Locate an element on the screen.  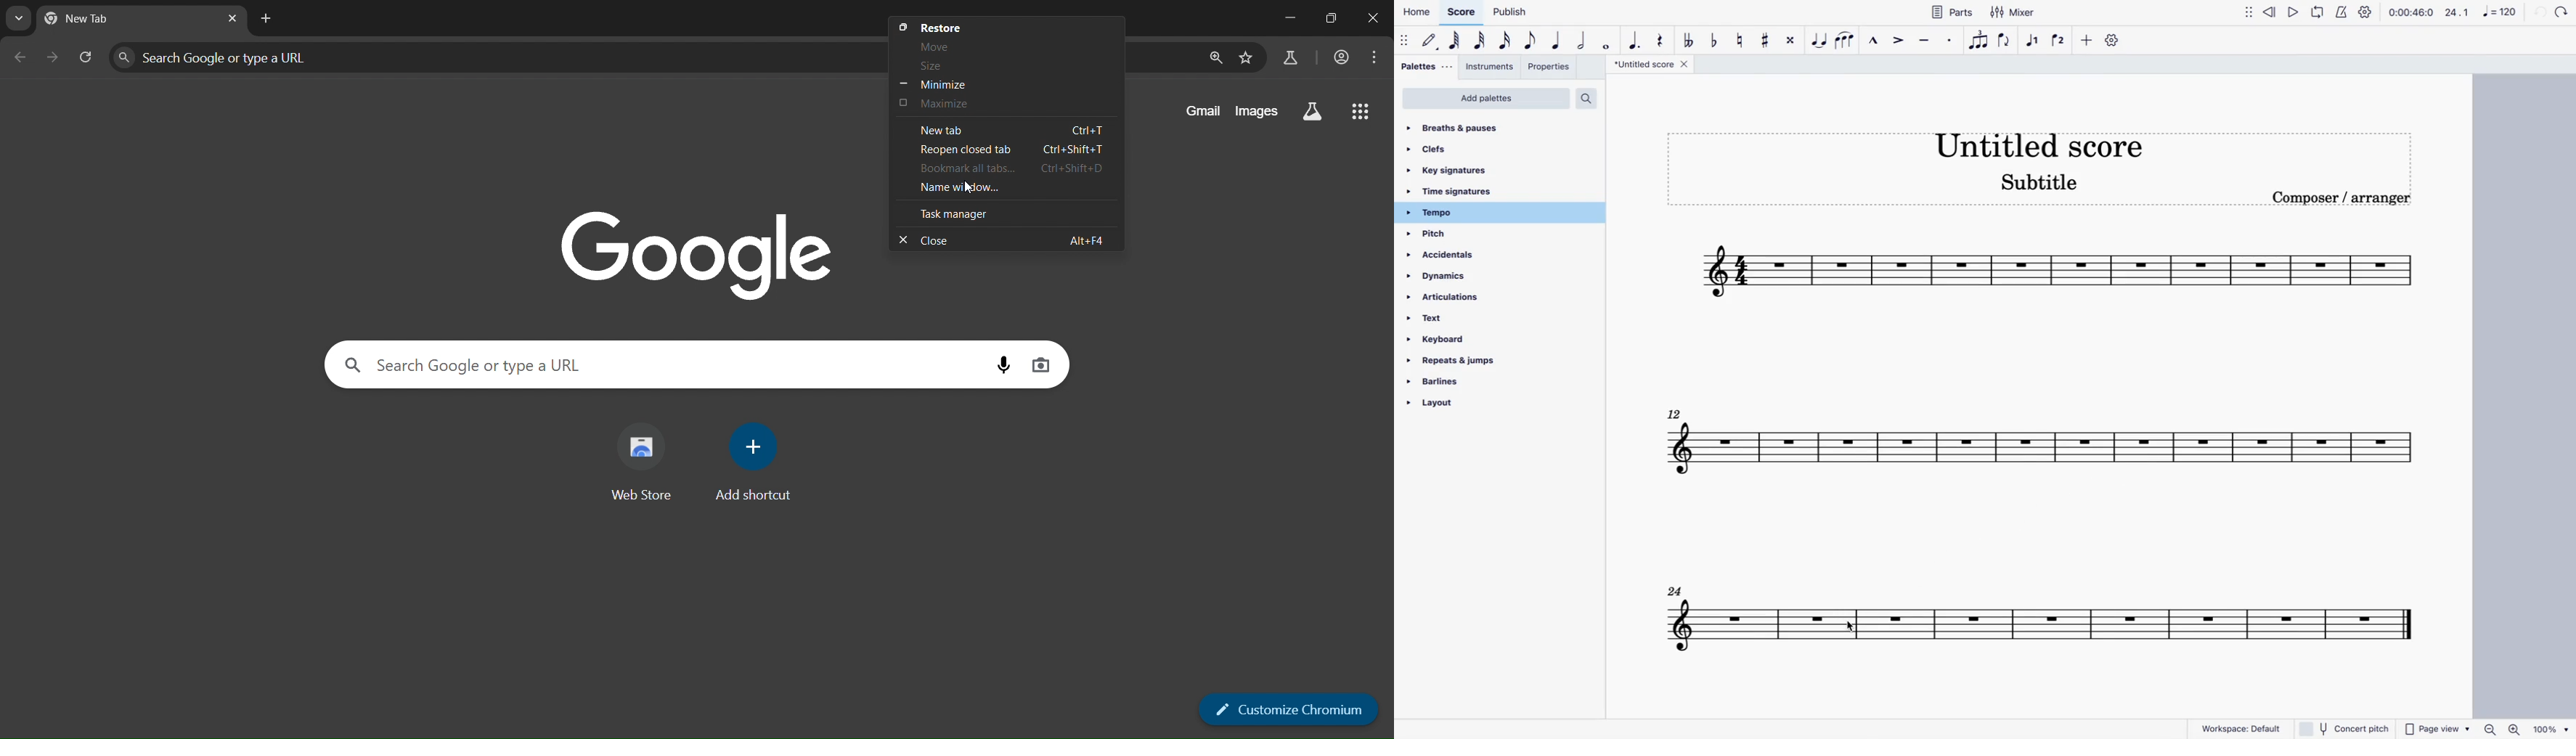
barlines is located at coordinates (1459, 382).